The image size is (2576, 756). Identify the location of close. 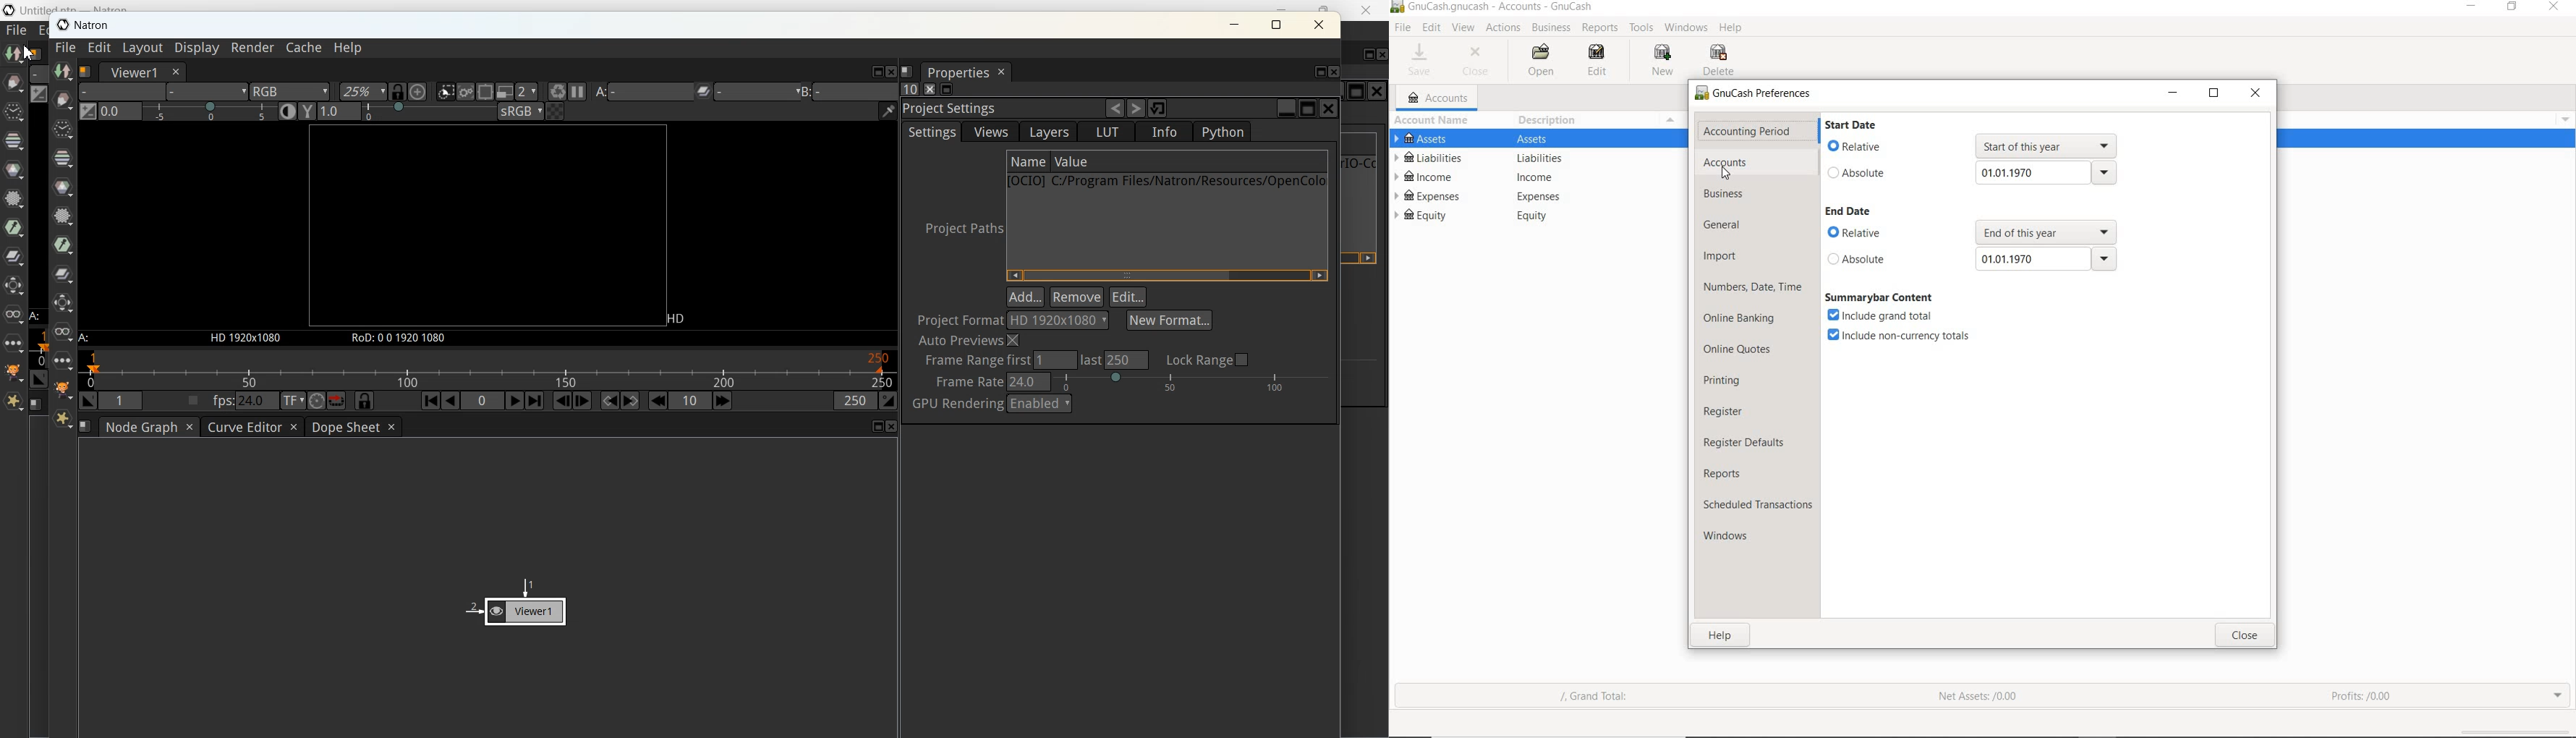
(2257, 92).